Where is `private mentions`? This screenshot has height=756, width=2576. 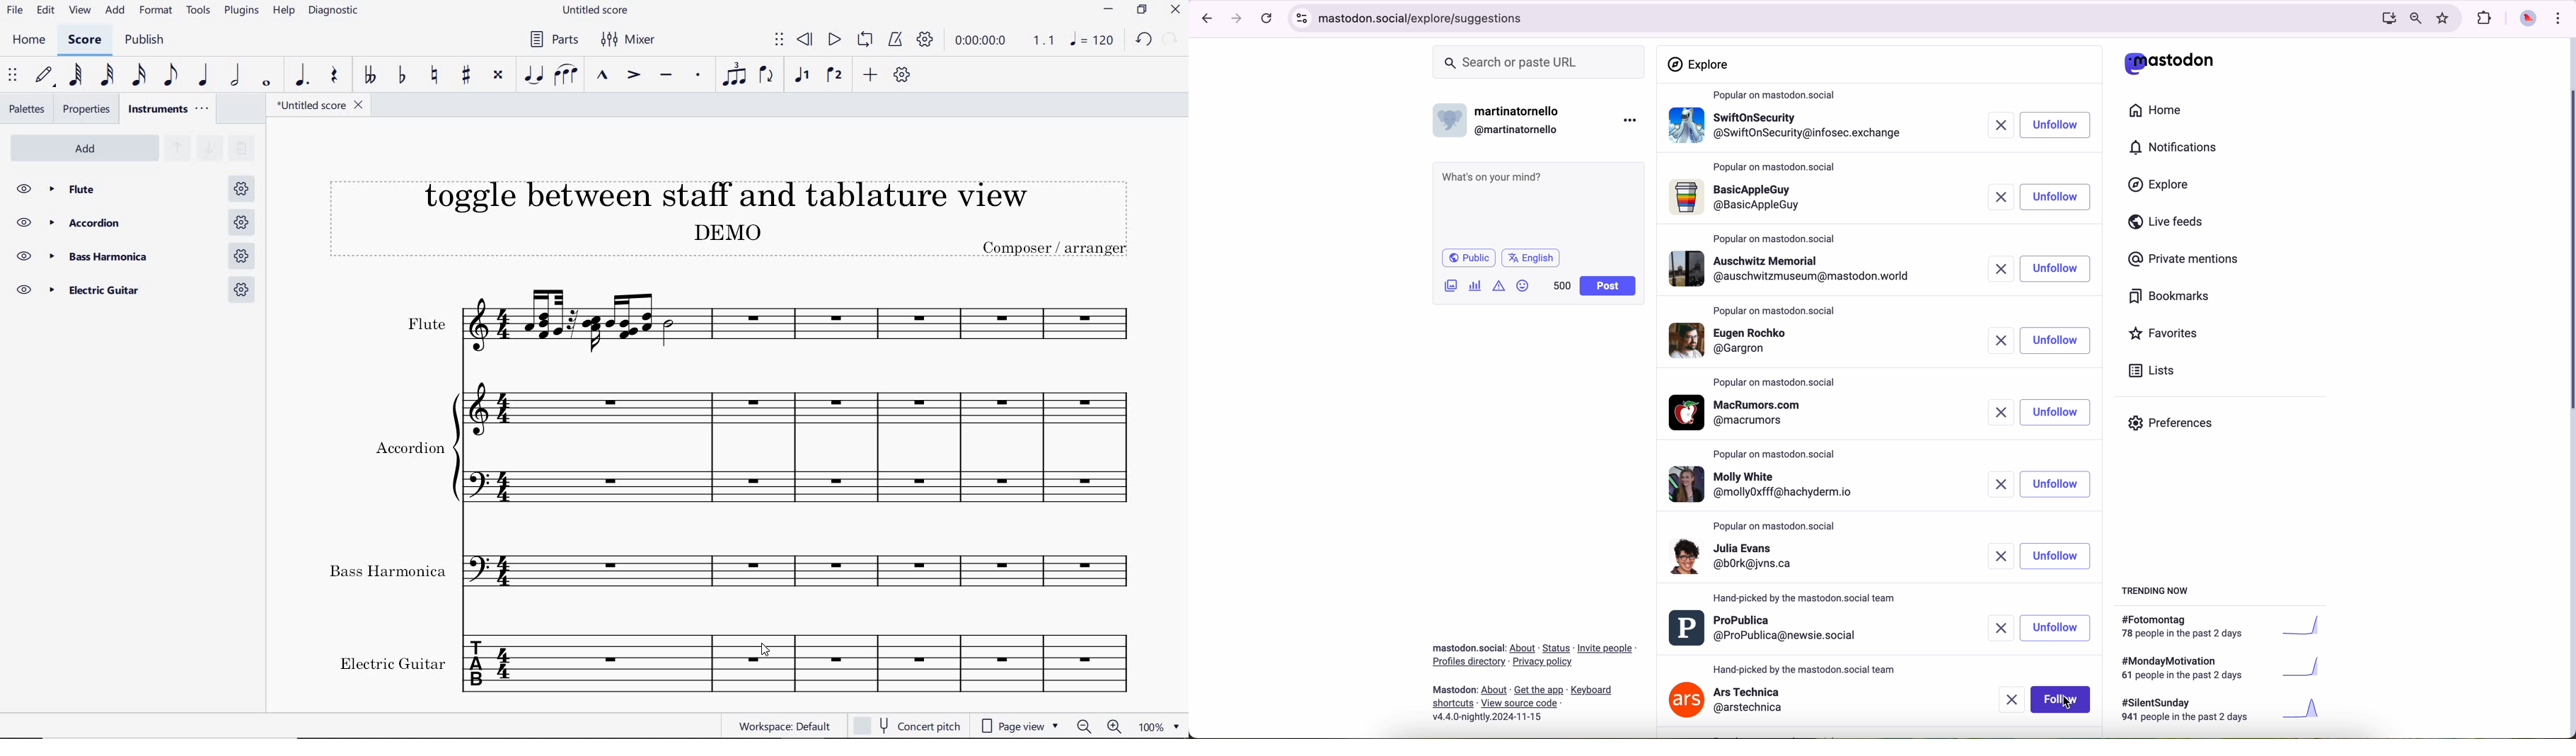
private mentions is located at coordinates (2185, 260).